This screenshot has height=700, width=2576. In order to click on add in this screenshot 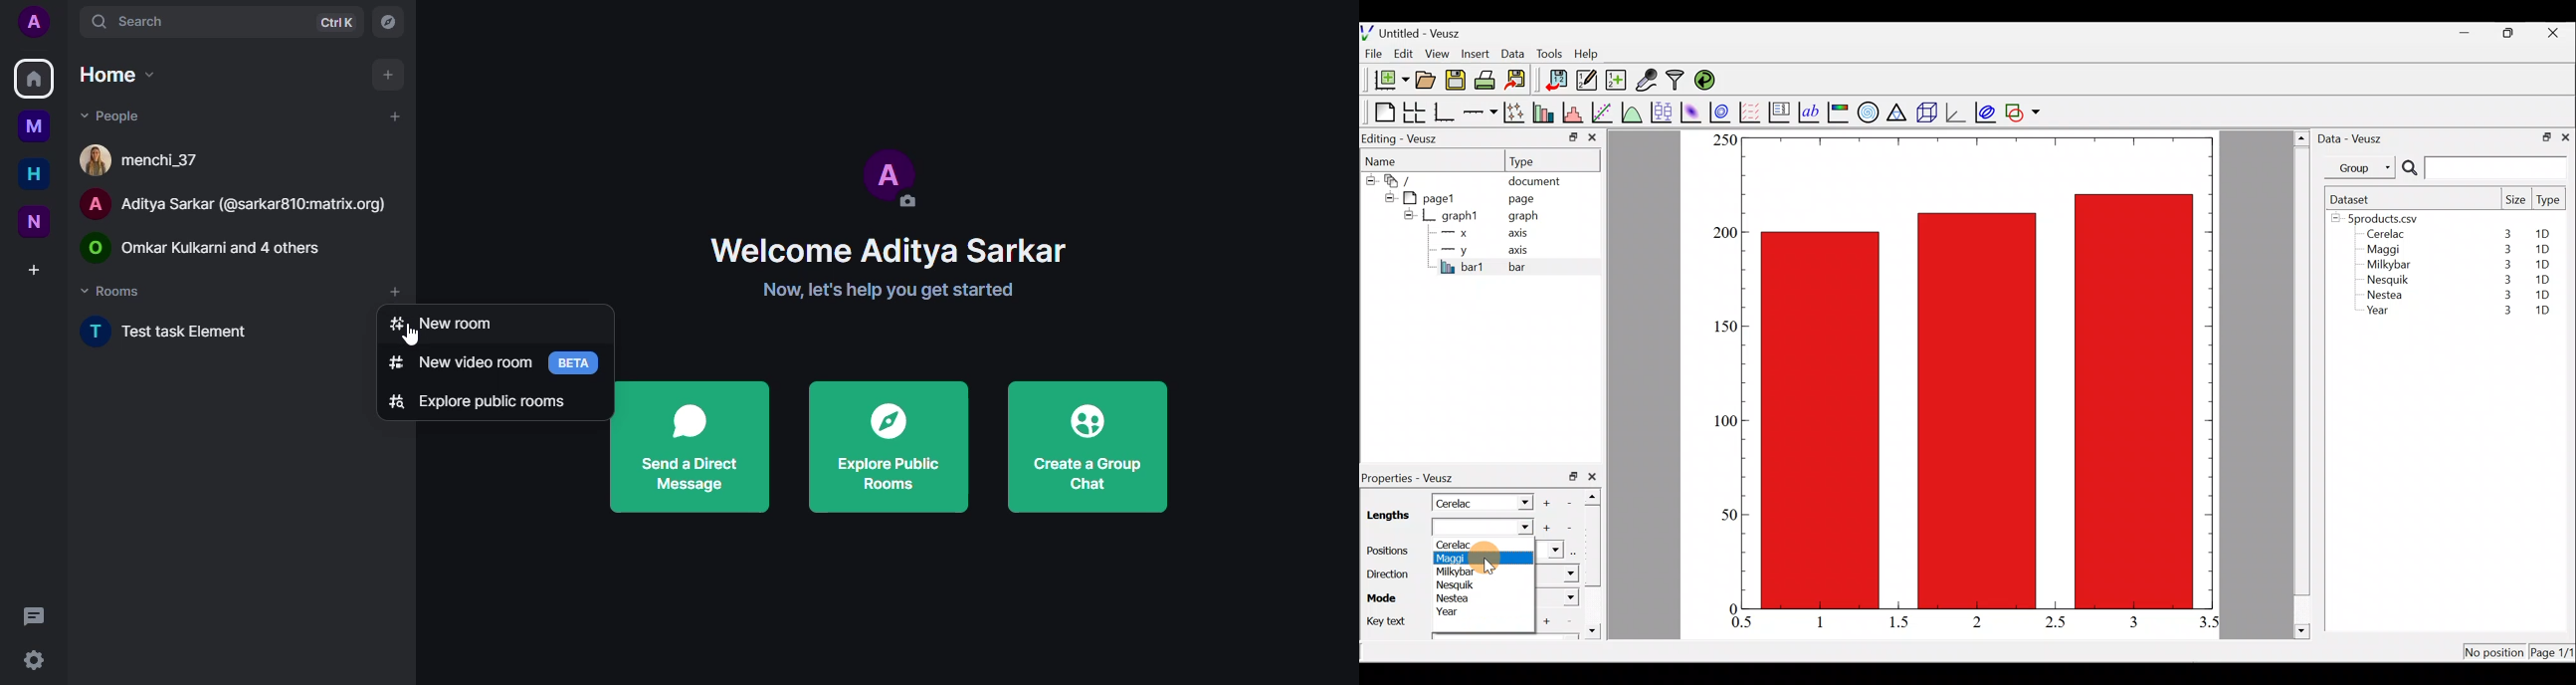, I will do `click(395, 293)`.